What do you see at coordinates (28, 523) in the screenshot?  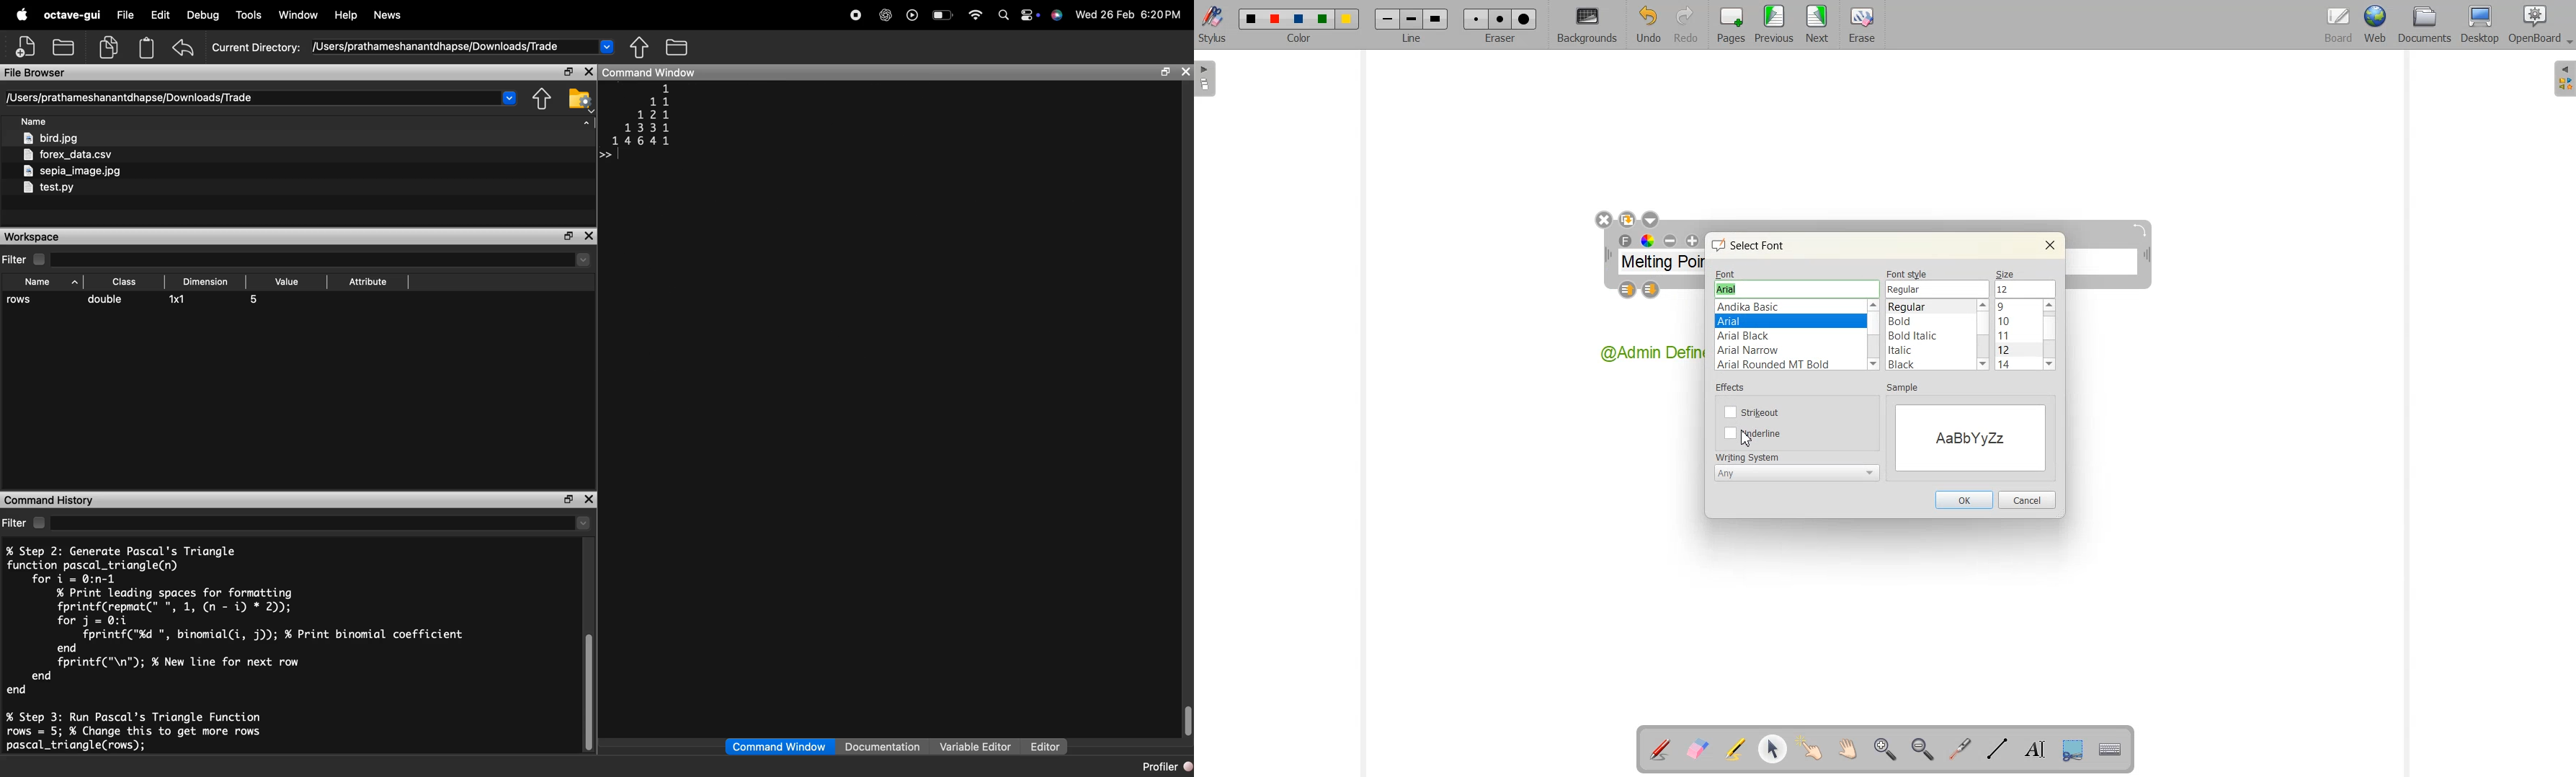 I see `Filter` at bounding box center [28, 523].